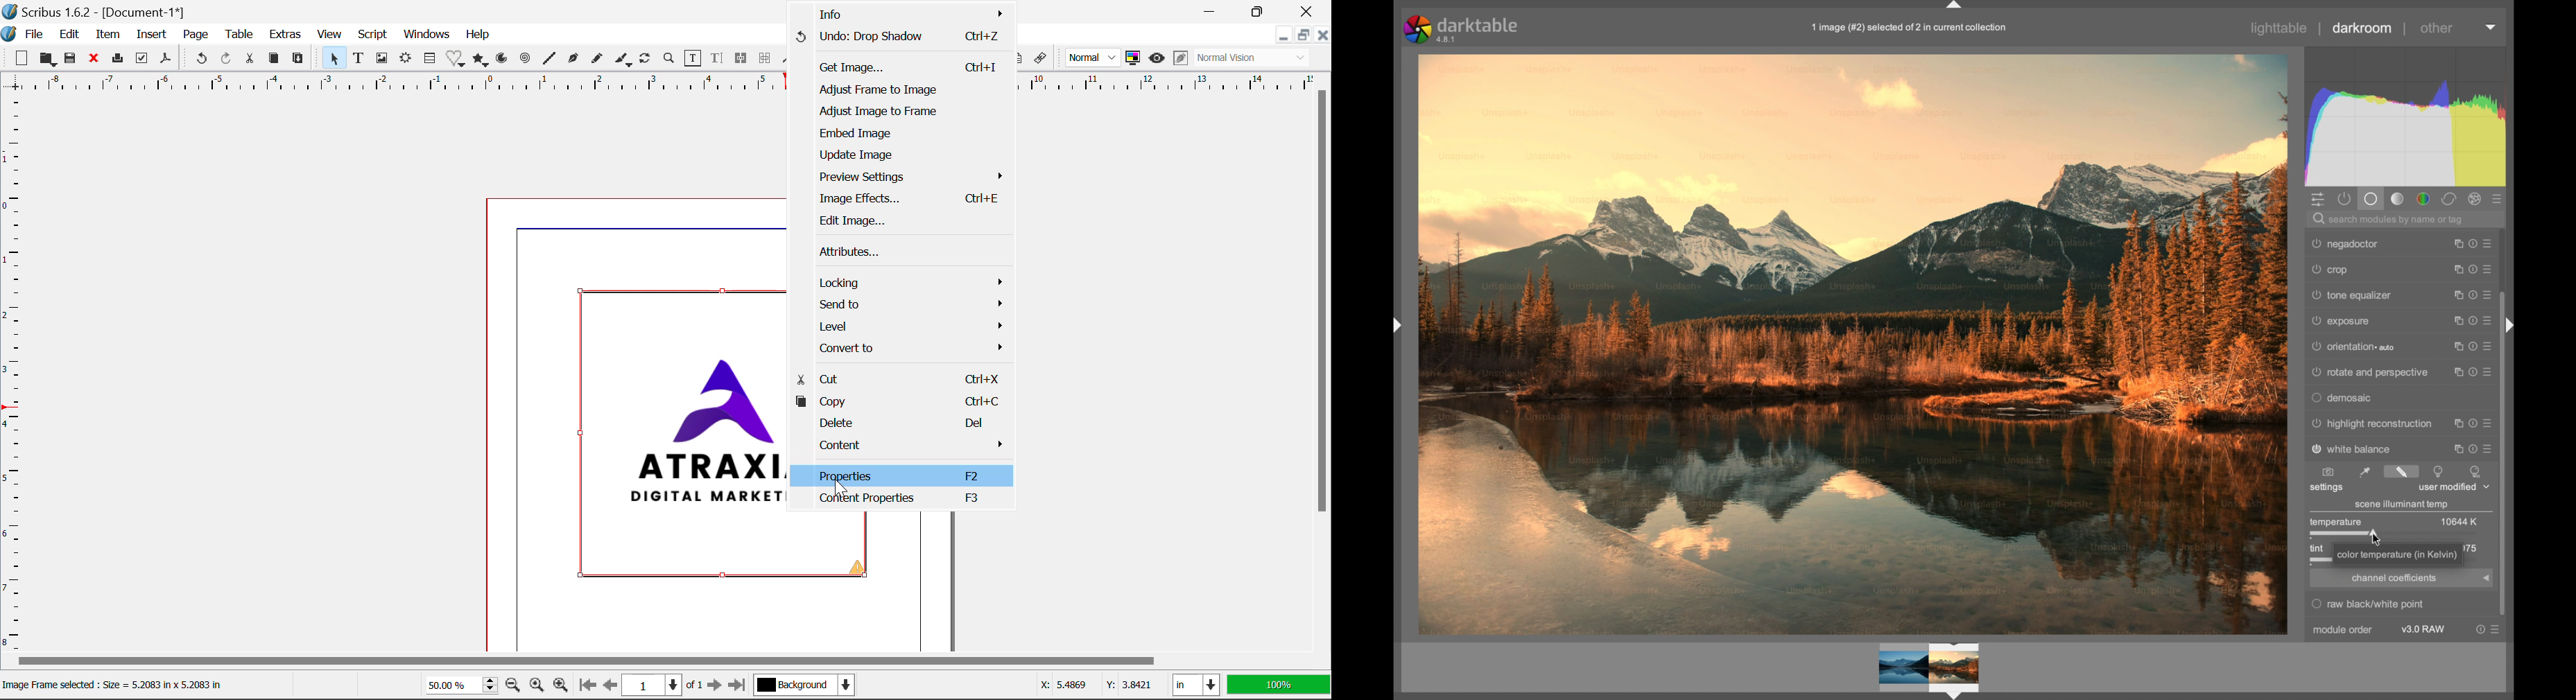 The image size is (2576, 700). Describe the element at coordinates (536, 685) in the screenshot. I see `Zoom settings` at that location.